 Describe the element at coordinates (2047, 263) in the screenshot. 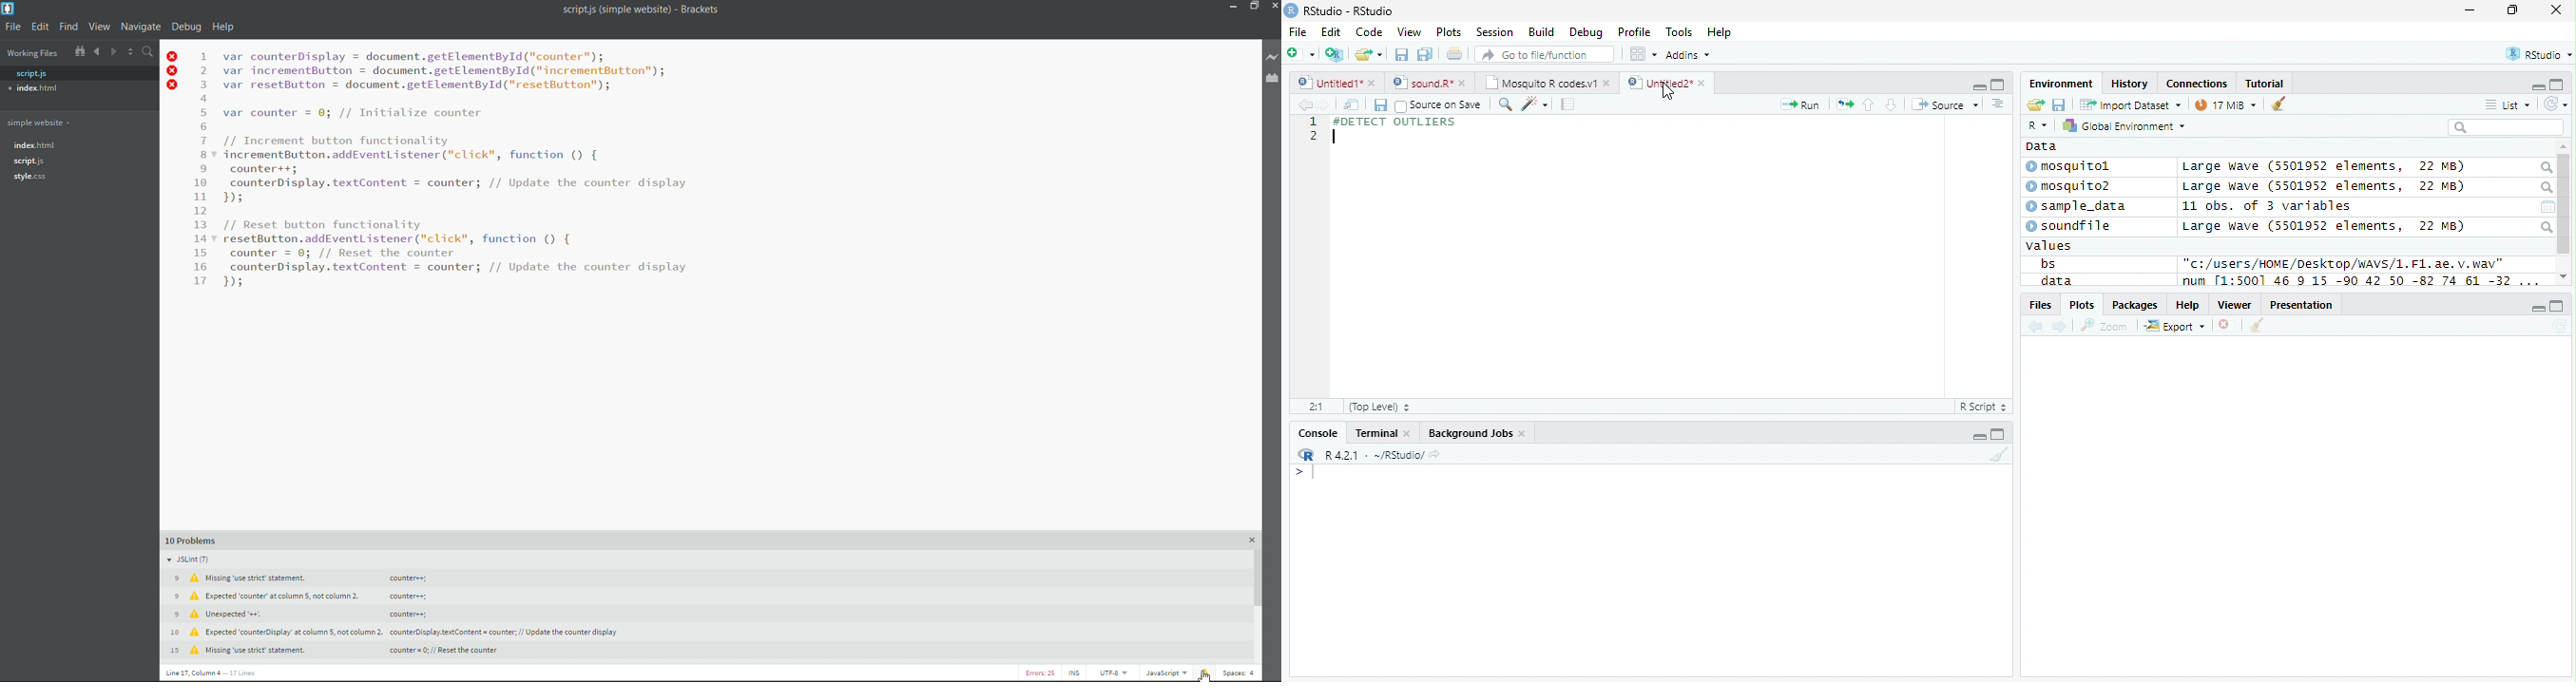

I see `bs` at that location.